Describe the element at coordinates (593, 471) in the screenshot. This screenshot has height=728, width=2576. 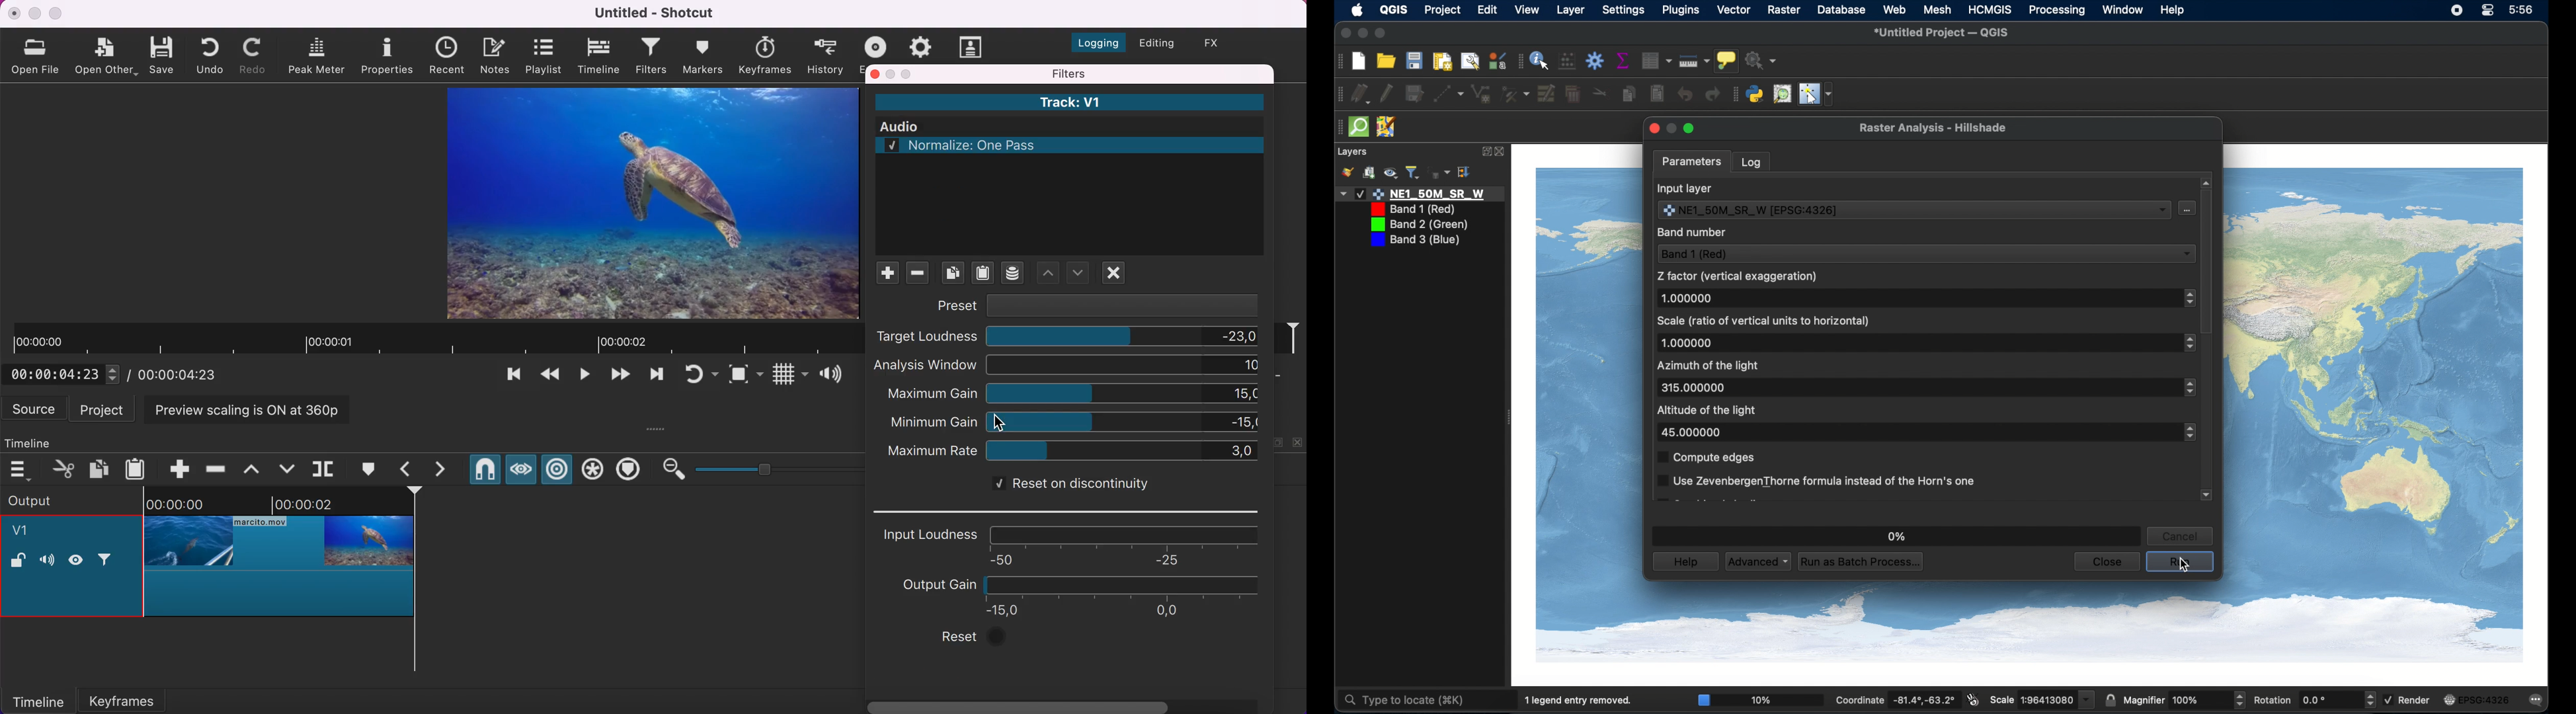
I see `ripple all tracks` at that location.